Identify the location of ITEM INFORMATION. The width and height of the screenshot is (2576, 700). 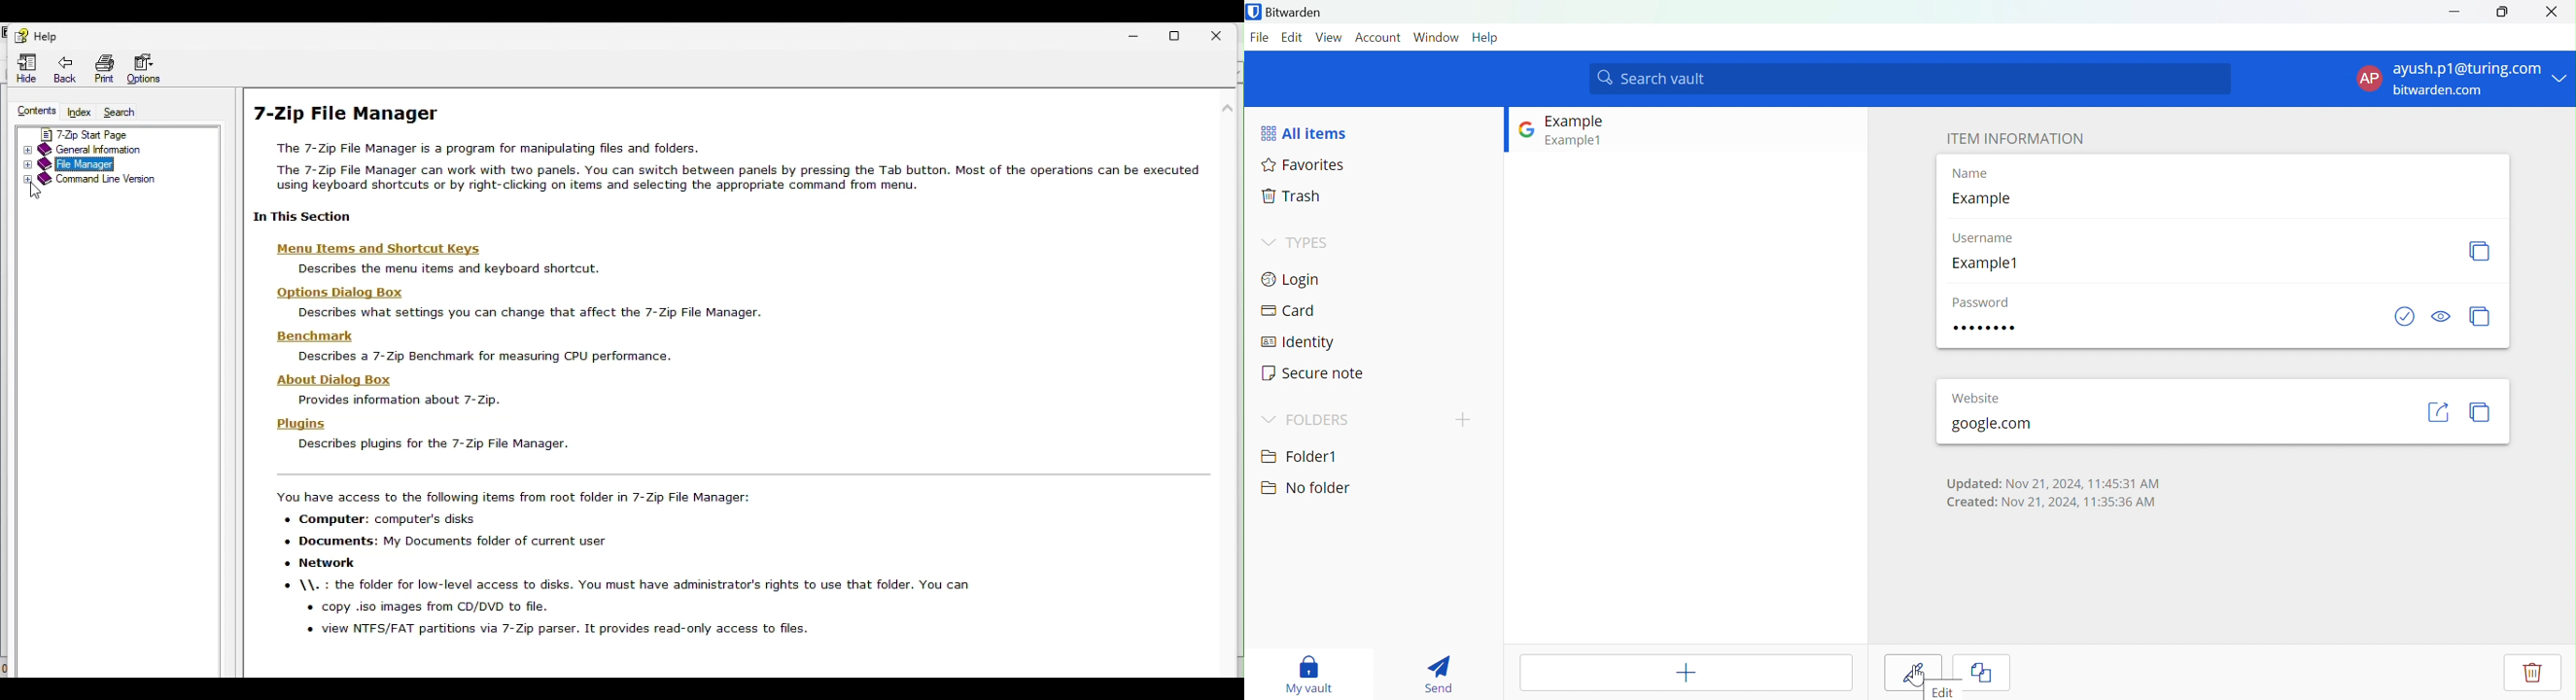
(2014, 132).